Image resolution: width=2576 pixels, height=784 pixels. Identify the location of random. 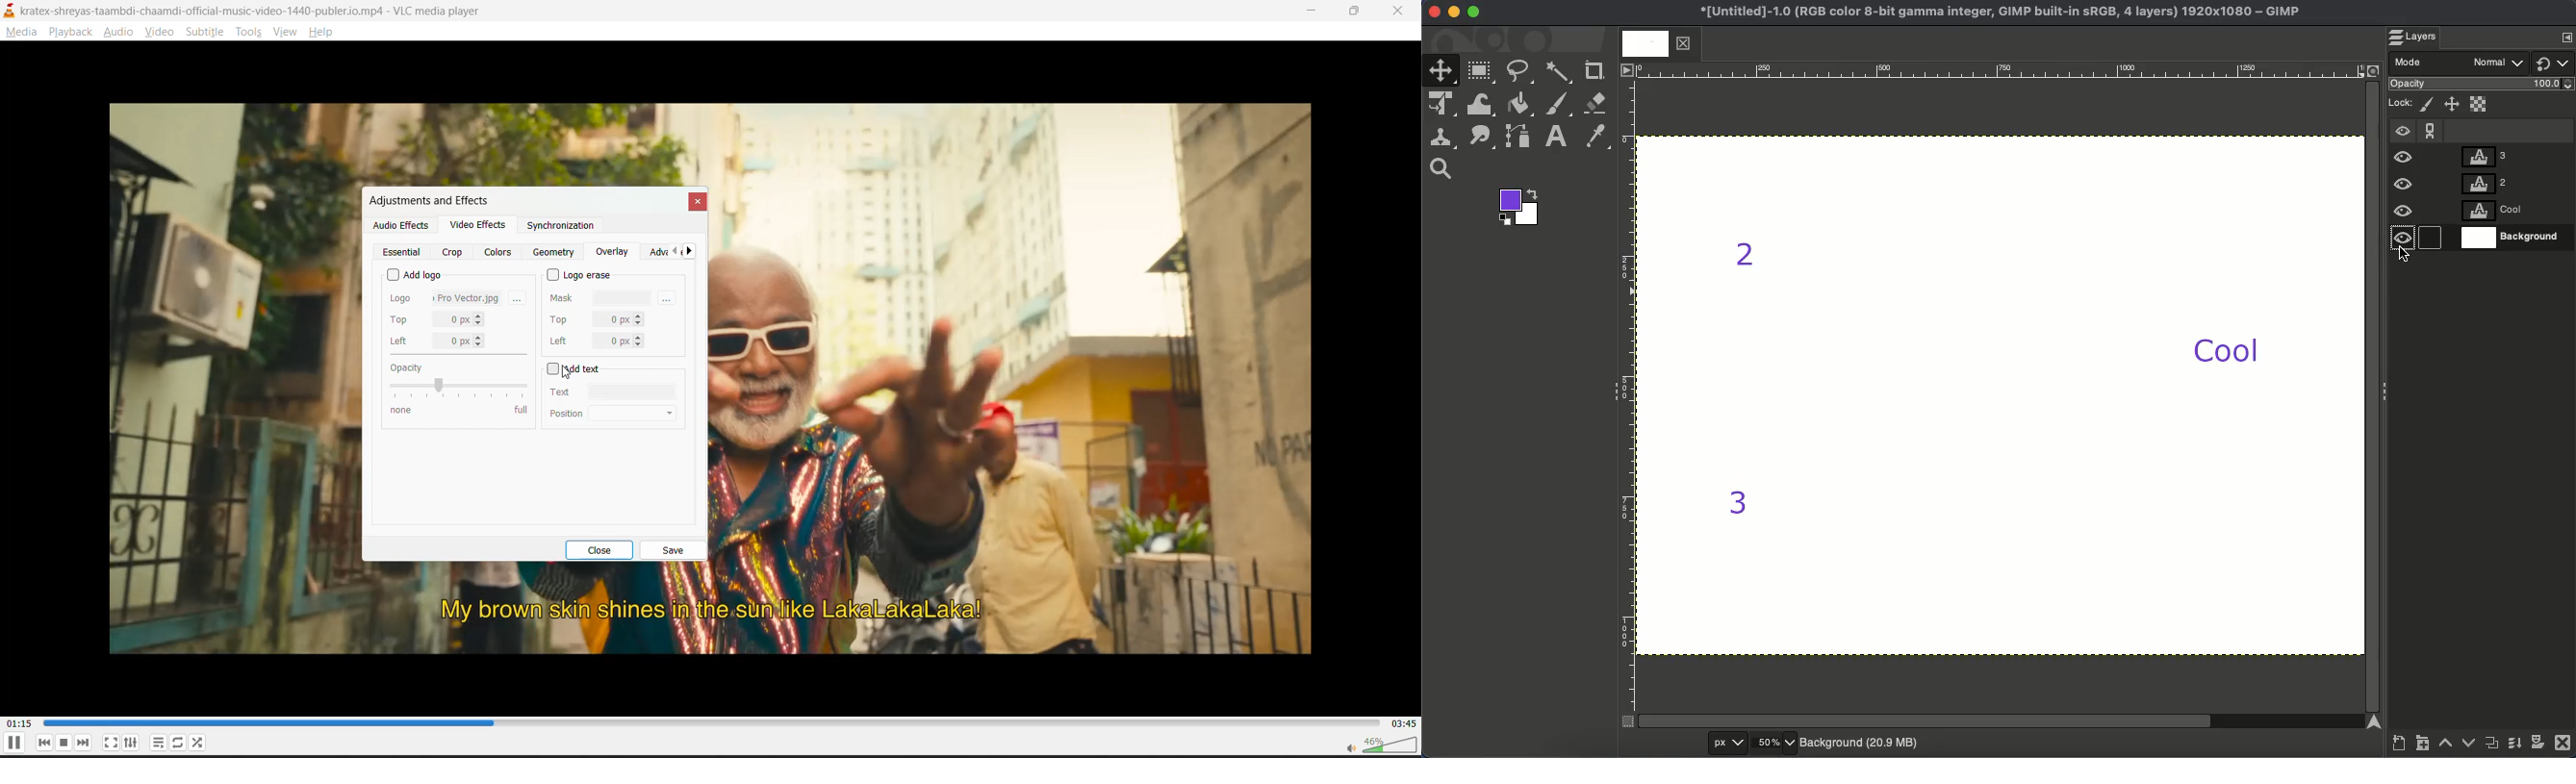
(201, 743).